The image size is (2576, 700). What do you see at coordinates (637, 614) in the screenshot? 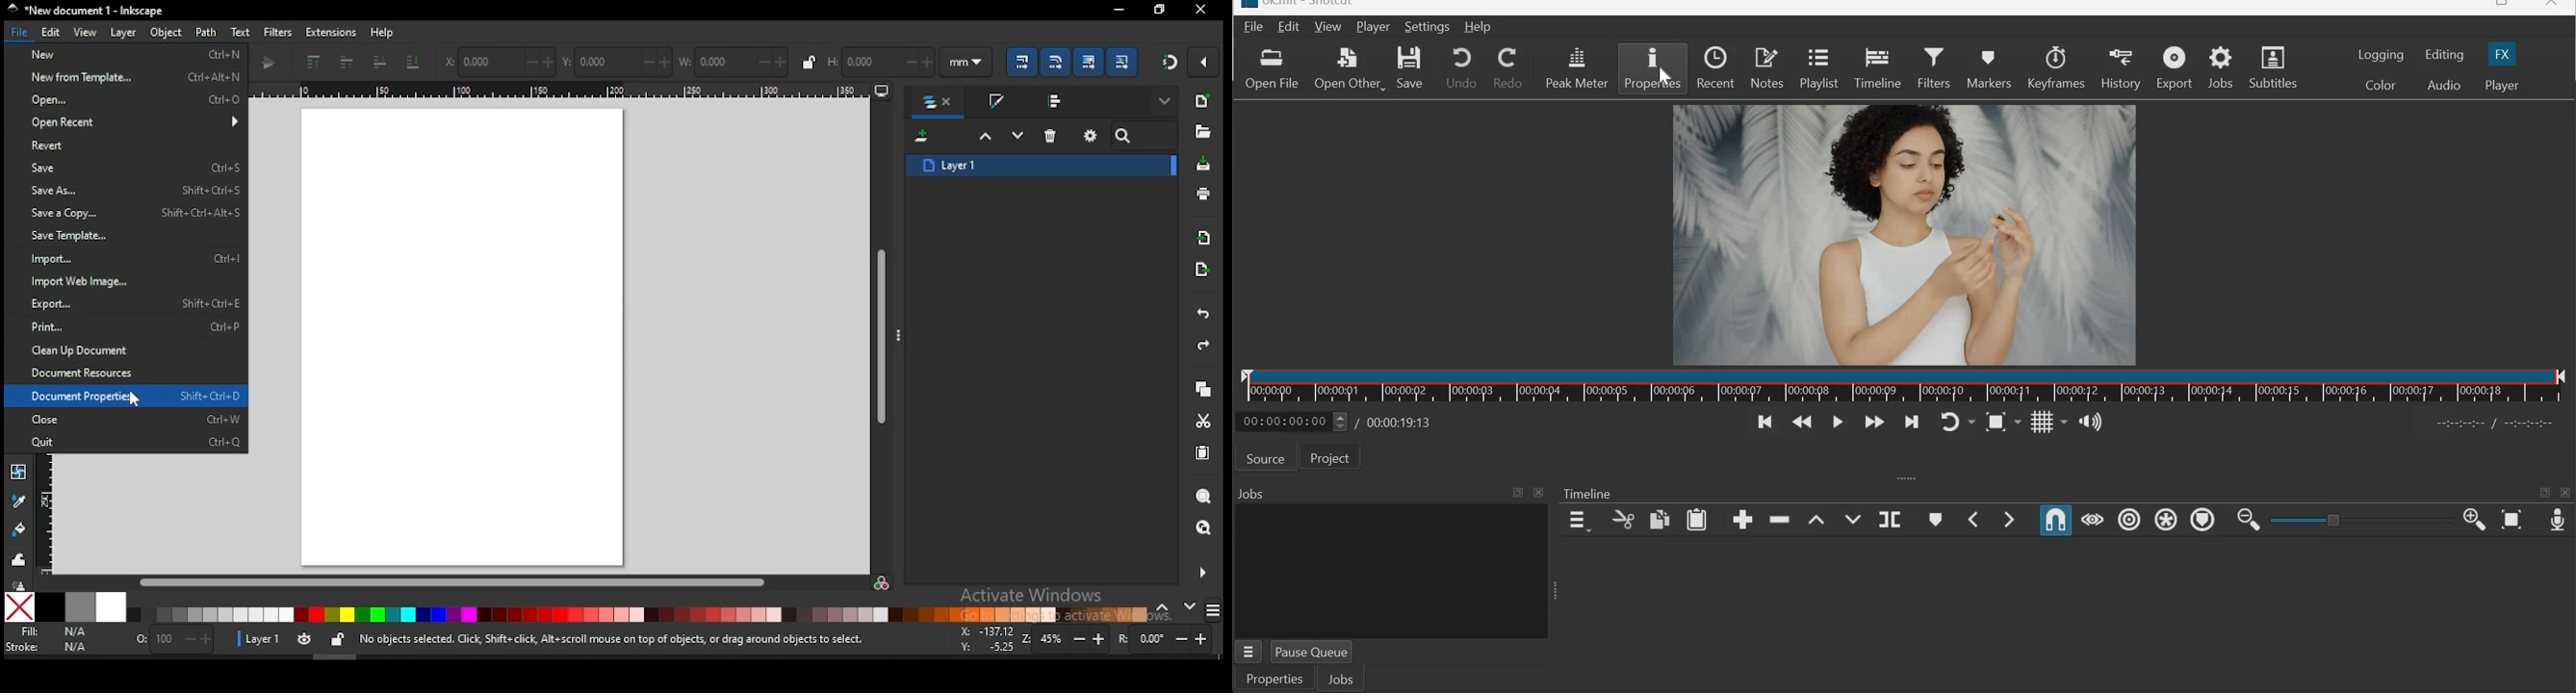
I see `color palette` at bounding box center [637, 614].